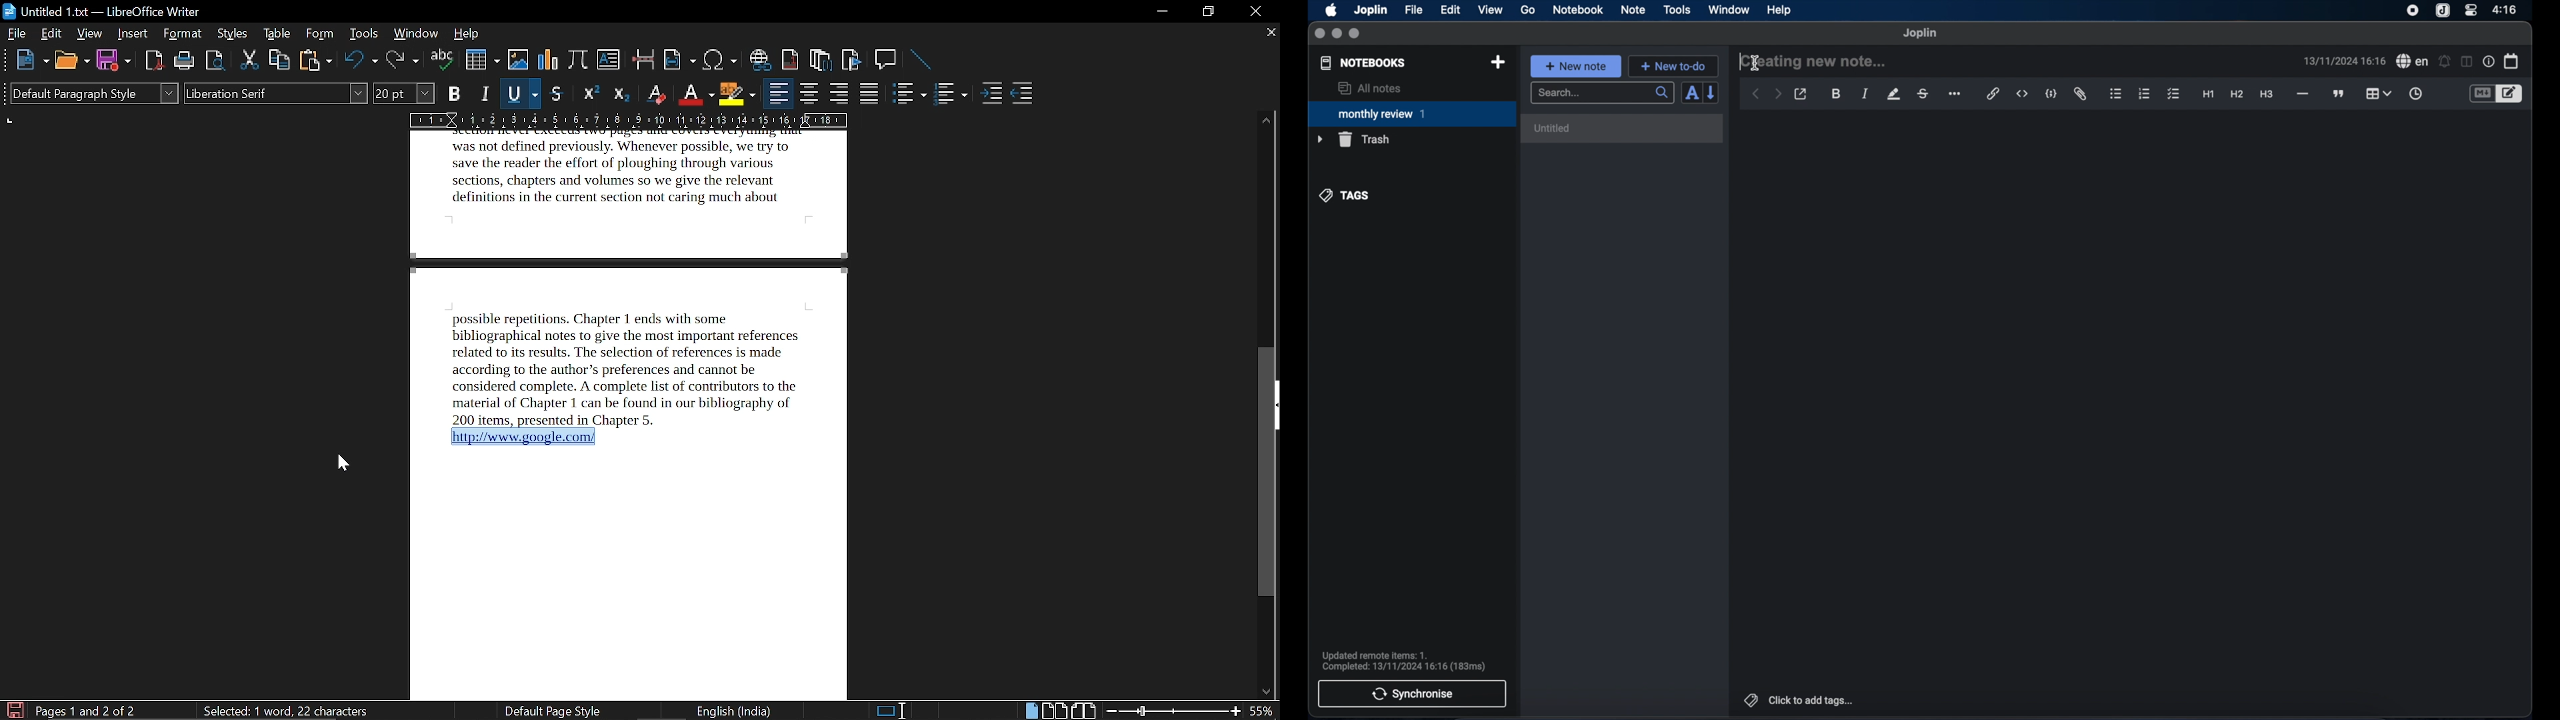 This screenshot has height=728, width=2576. Describe the element at coordinates (1023, 97) in the screenshot. I see `decrease indent` at that location.